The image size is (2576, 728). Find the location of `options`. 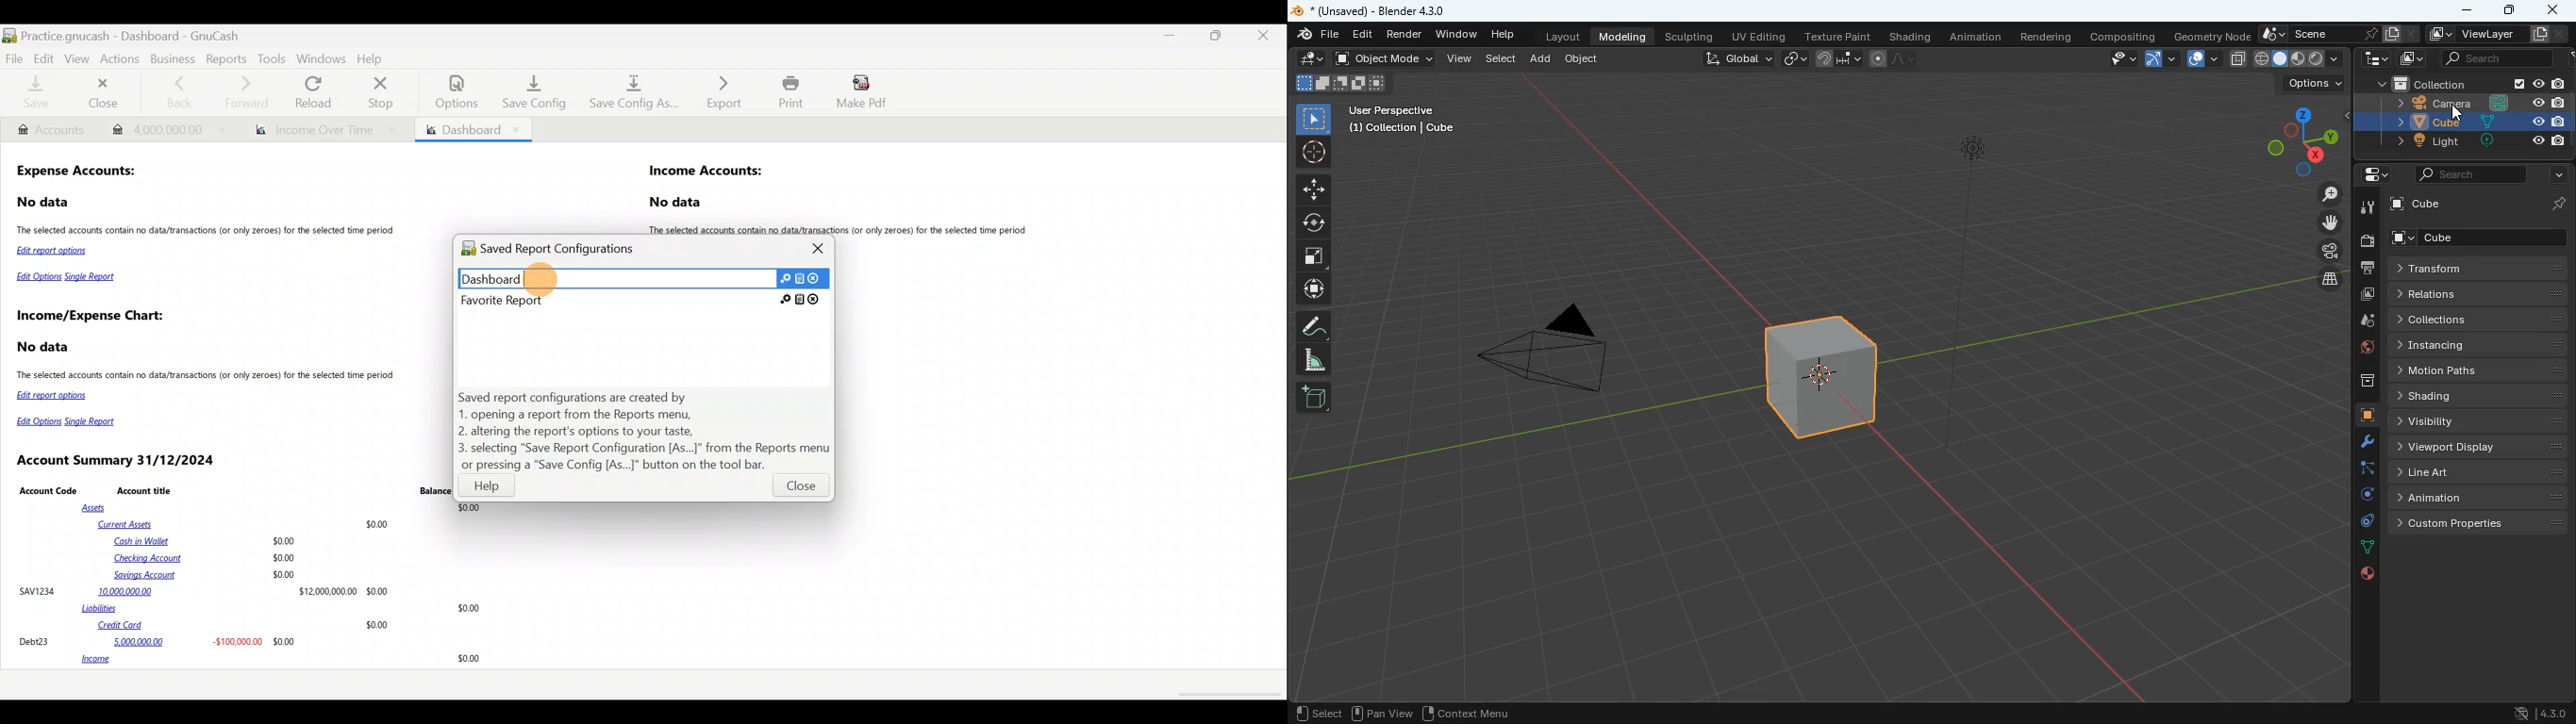

options is located at coordinates (2316, 84).